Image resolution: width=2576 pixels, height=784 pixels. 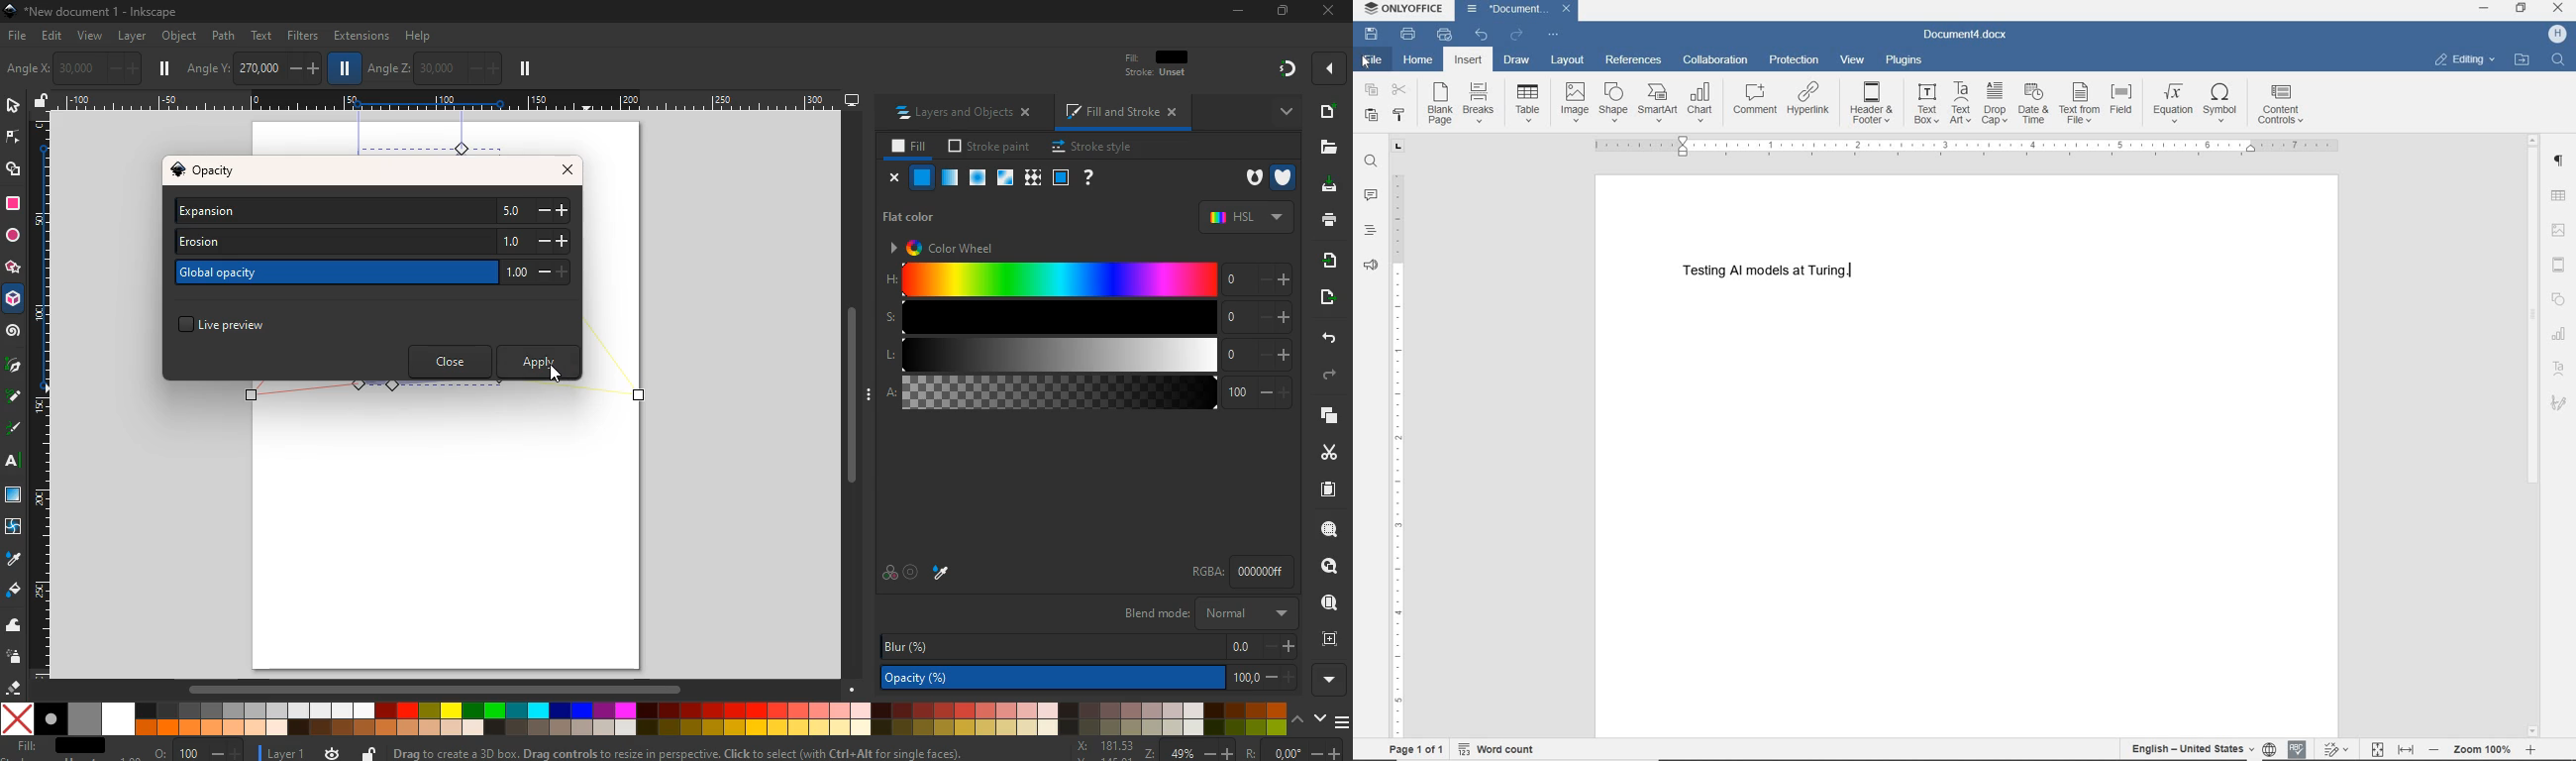 What do you see at coordinates (1994, 102) in the screenshot?
I see `drop cap` at bounding box center [1994, 102].